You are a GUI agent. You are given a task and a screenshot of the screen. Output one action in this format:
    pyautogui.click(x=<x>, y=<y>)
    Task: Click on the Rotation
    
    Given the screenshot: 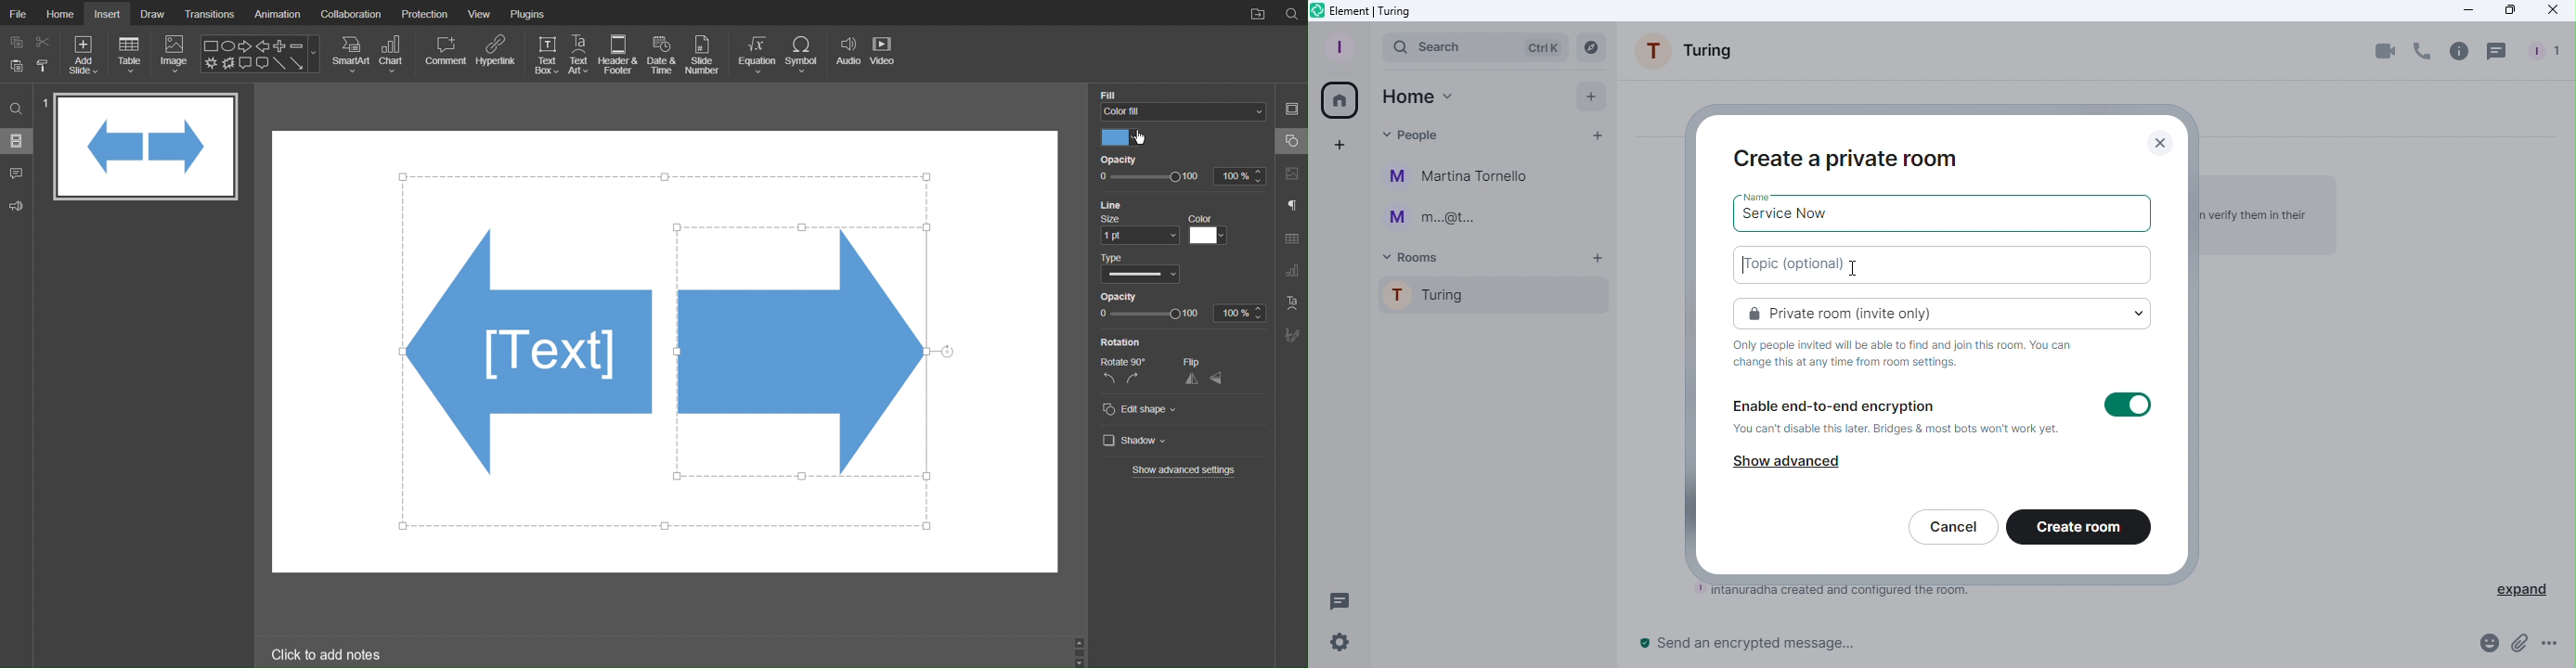 What is the action you would take?
    pyautogui.click(x=1127, y=343)
    